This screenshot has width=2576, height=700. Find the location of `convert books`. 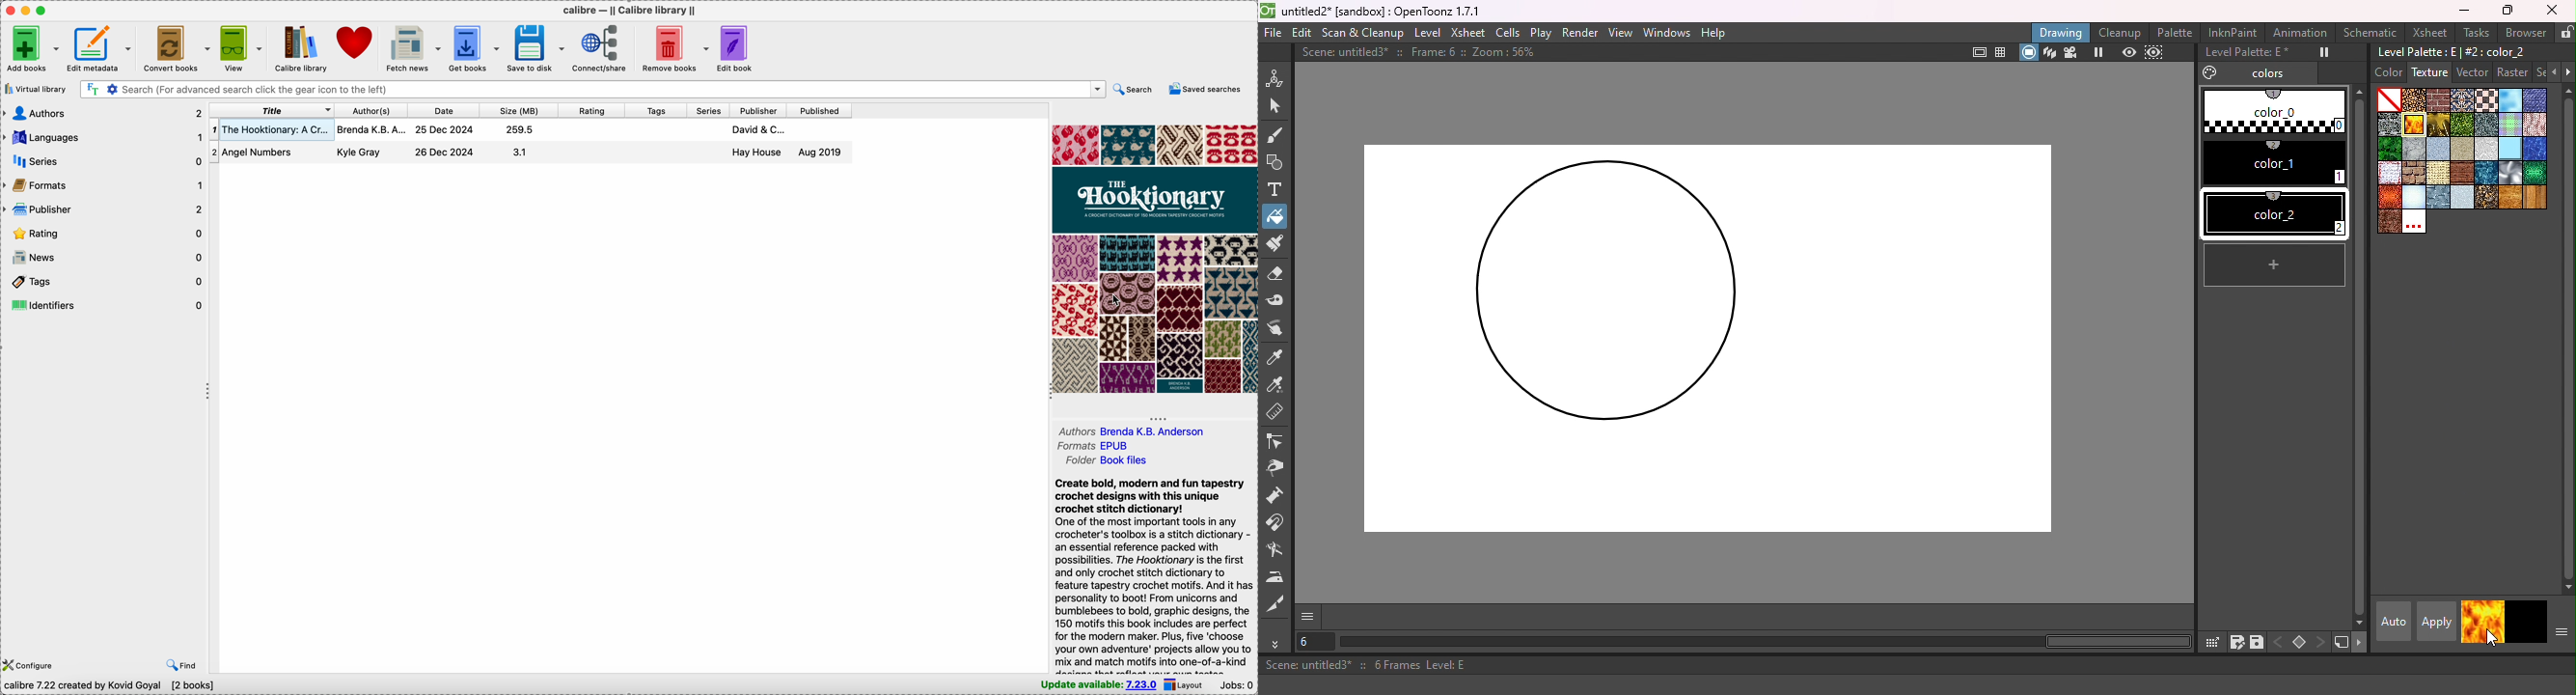

convert books is located at coordinates (178, 48).